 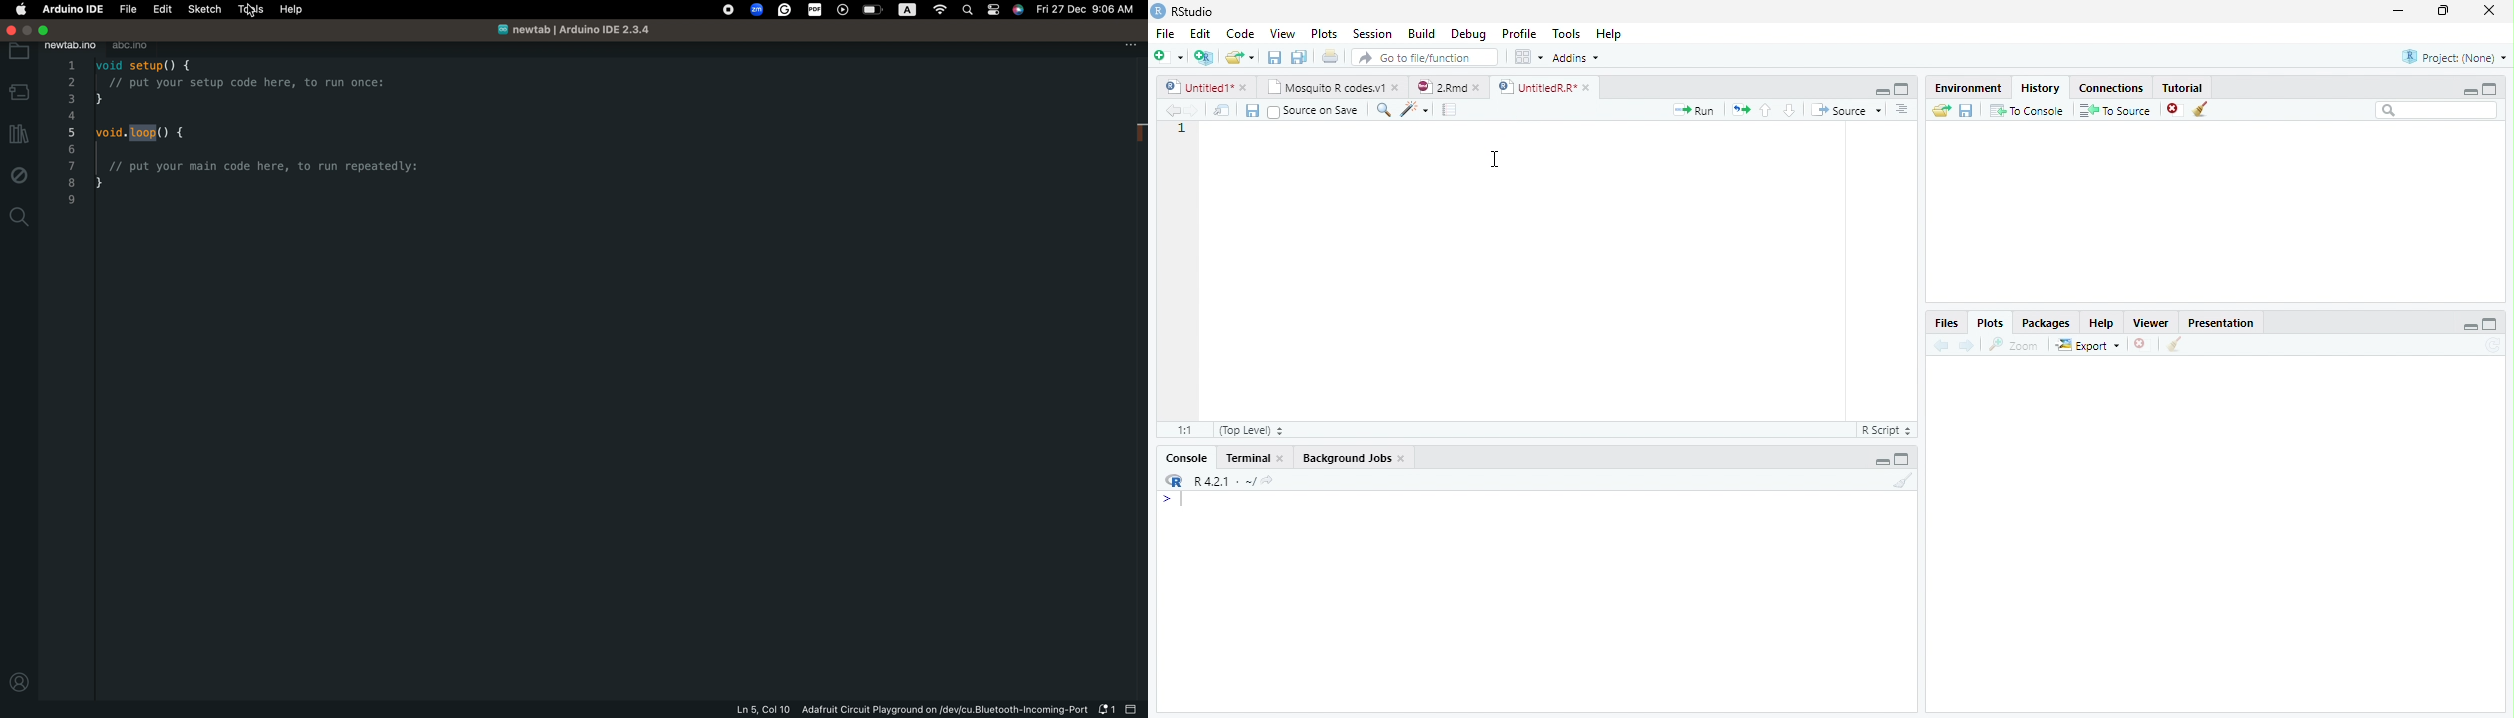 What do you see at coordinates (1411, 109) in the screenshot?
I see `Code Tools` at bounding box center [1411, 109].